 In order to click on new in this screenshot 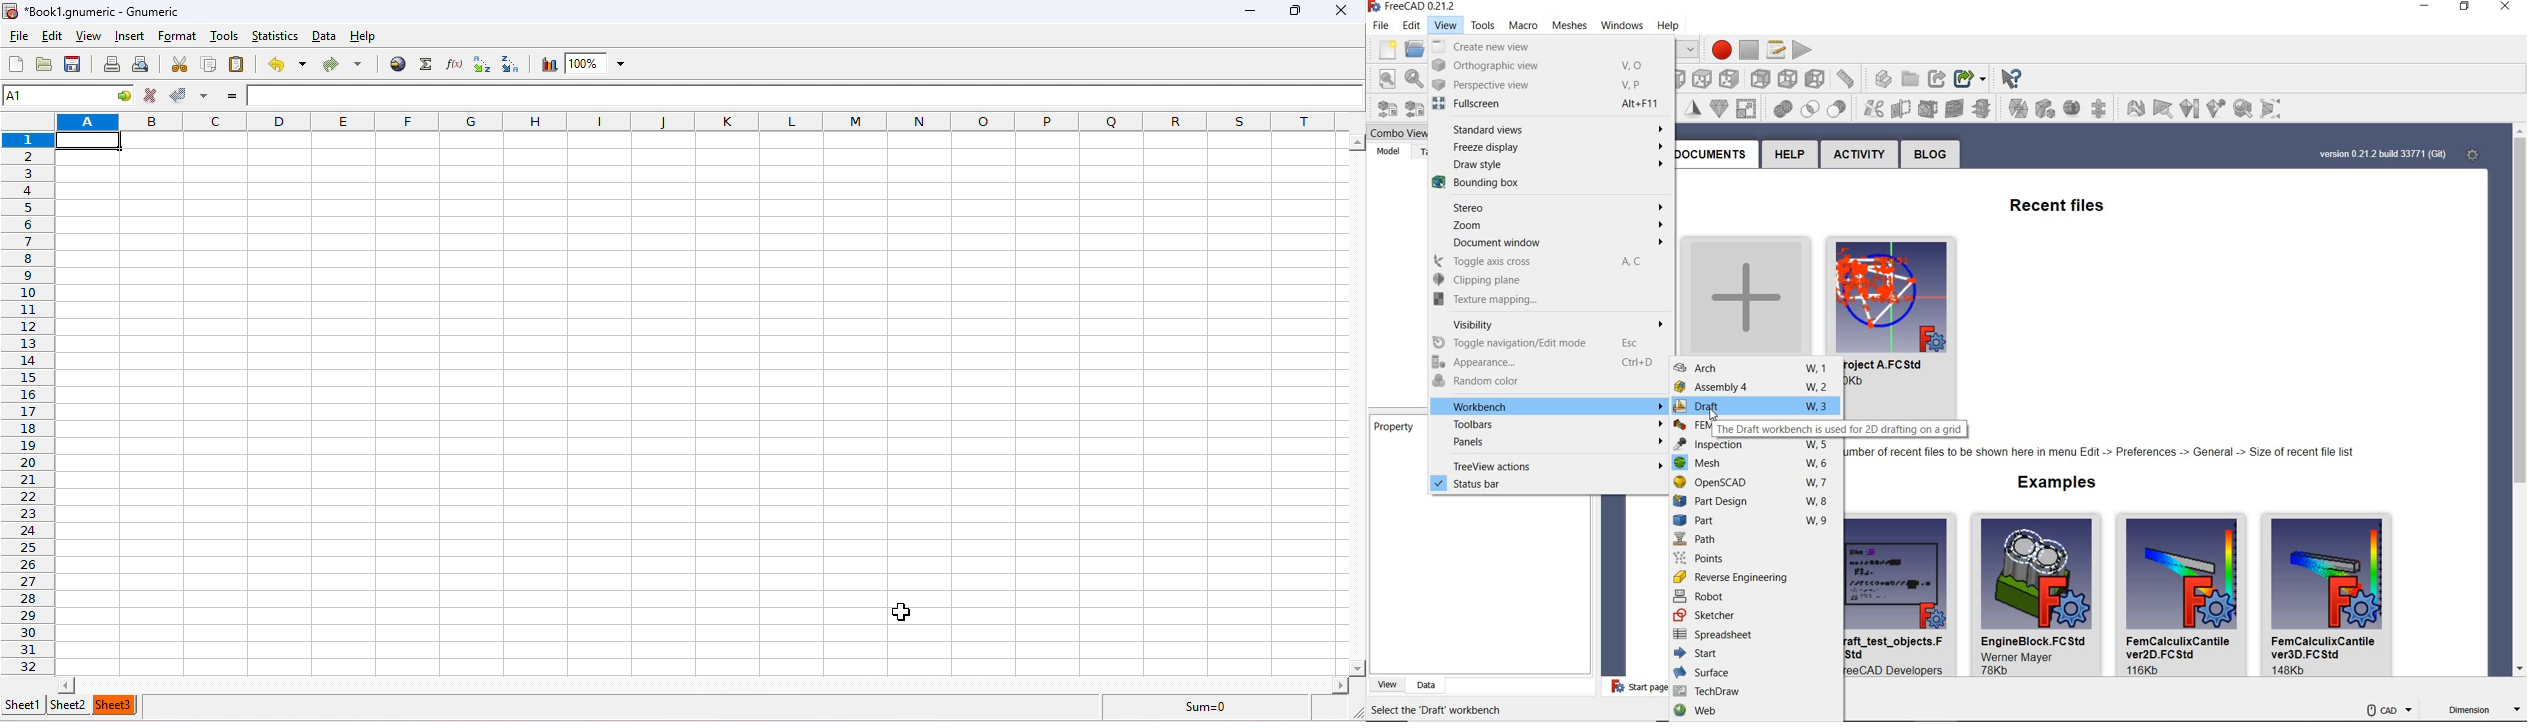, I will do `click(1383, 48)`.